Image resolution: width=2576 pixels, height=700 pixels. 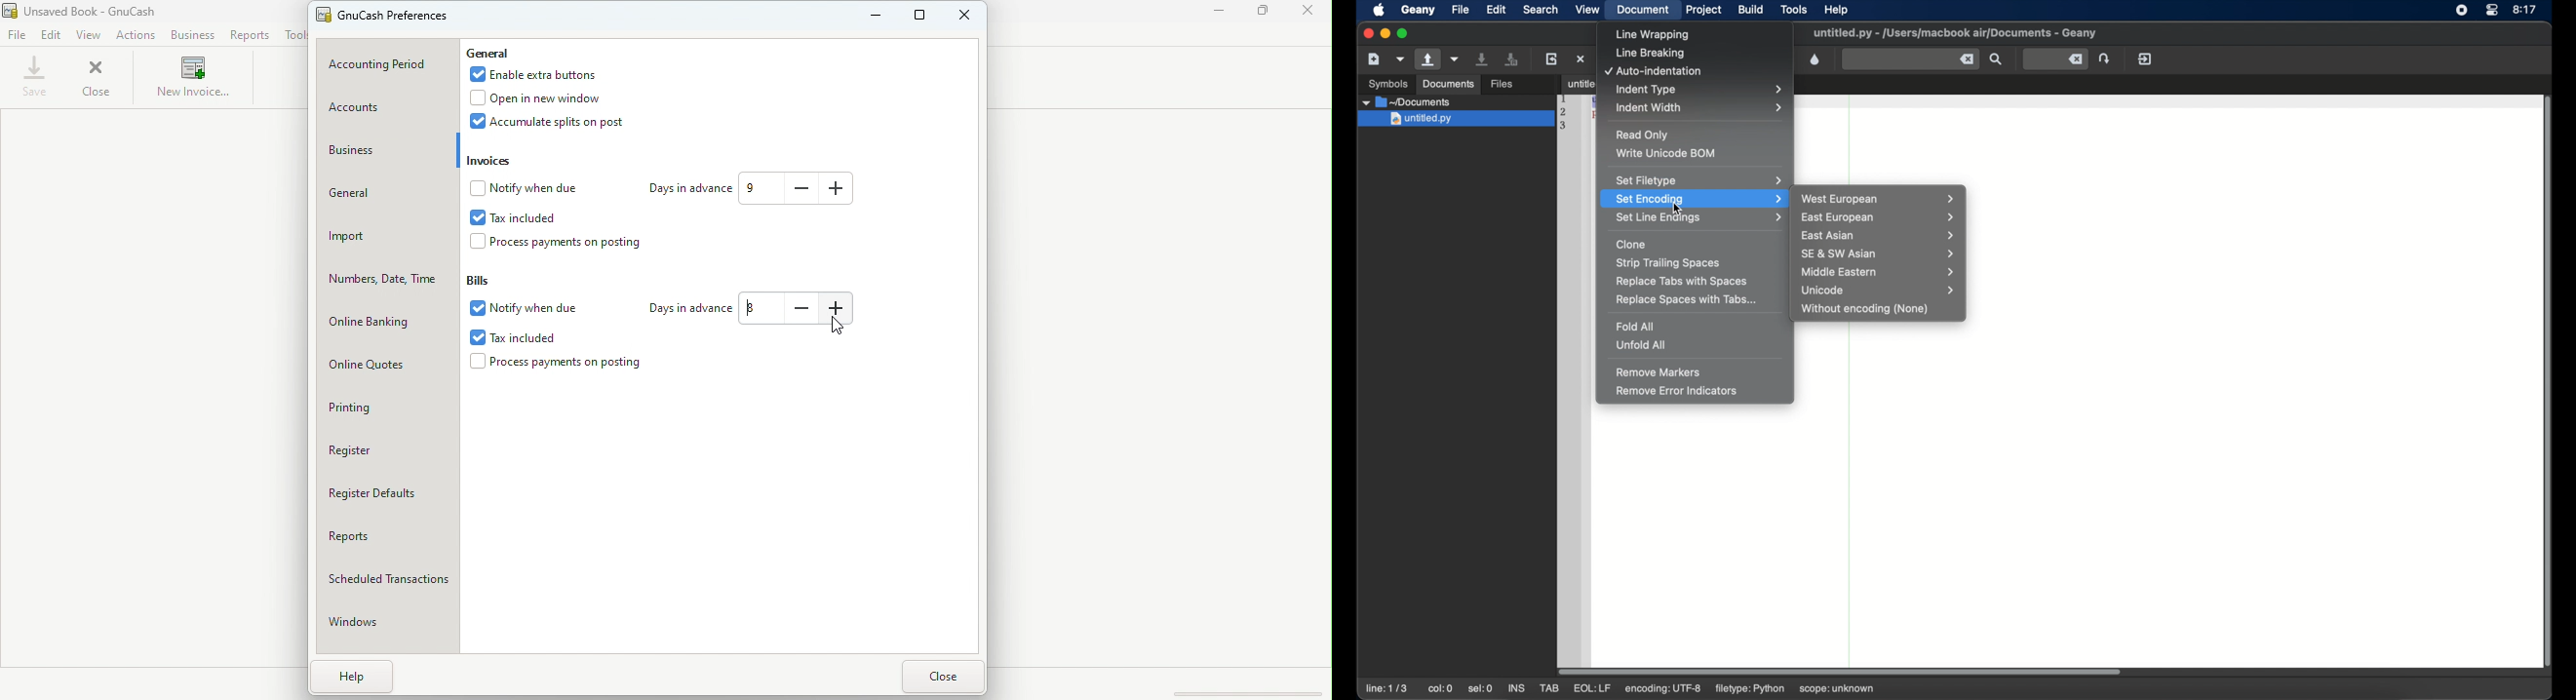 I want to click on close the current file, so click(x=1581, y=58).